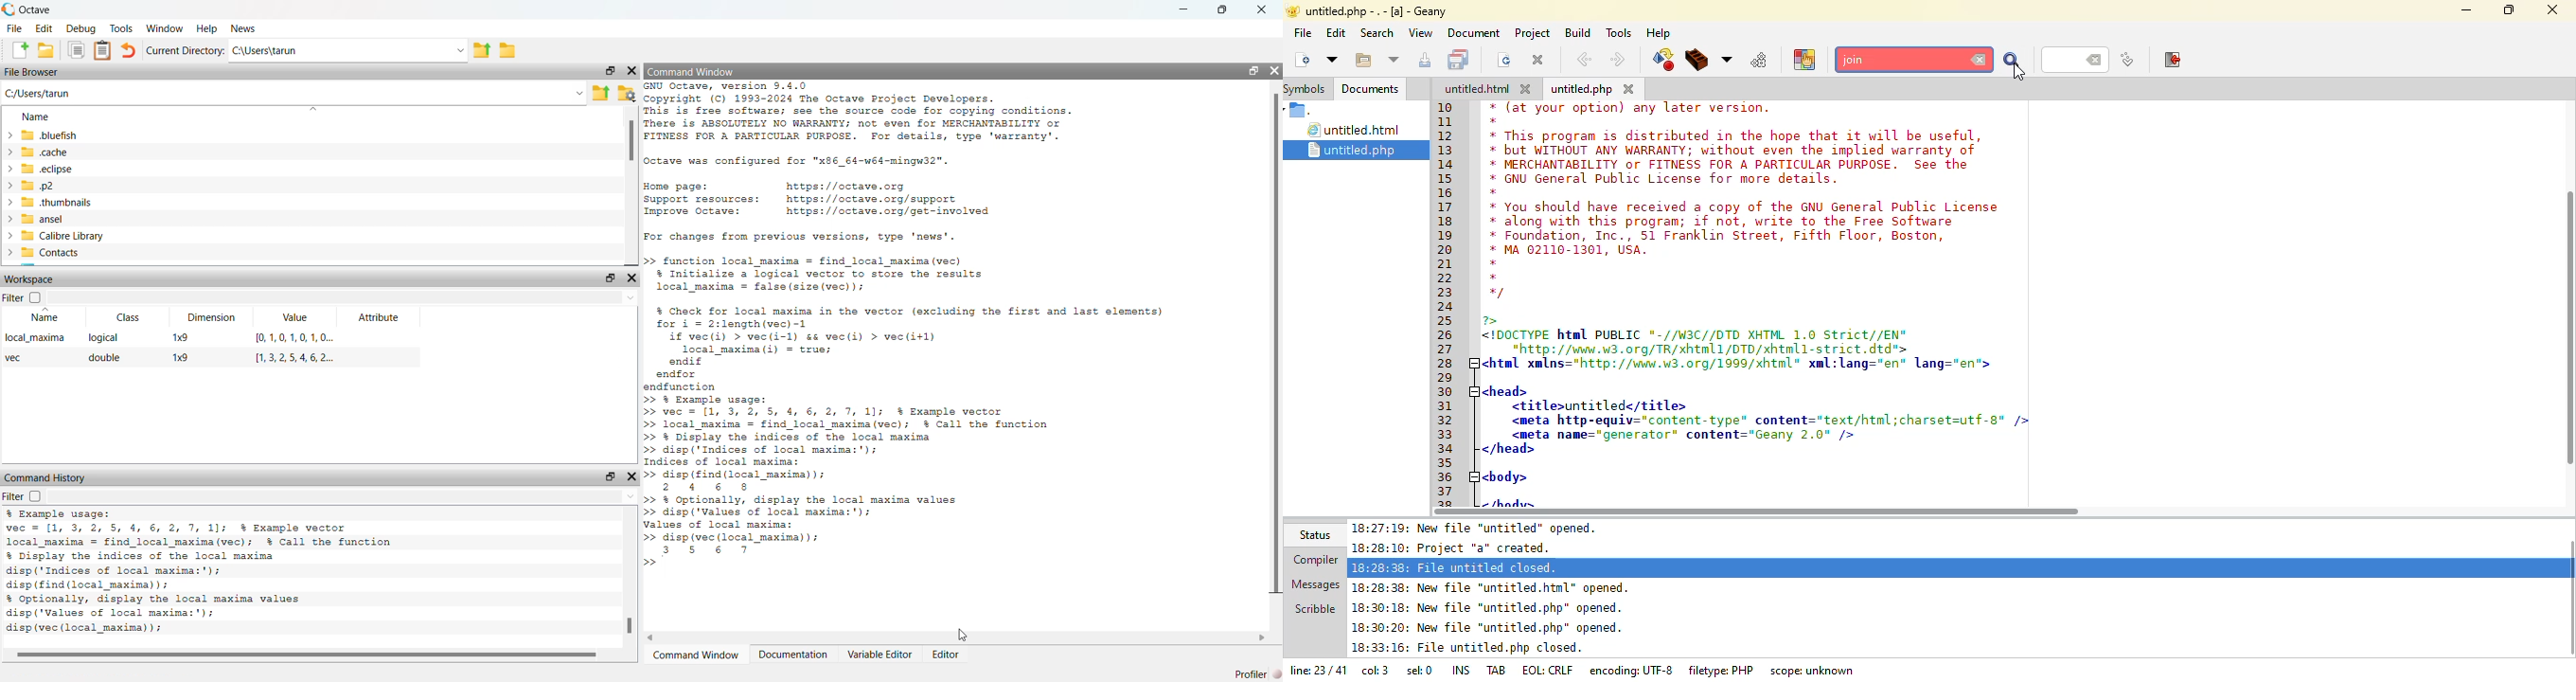 The image size is (2576, 700). Describe the element at coordinates (460, 49) in the screenshot. I see `Enter directory name` at that location.